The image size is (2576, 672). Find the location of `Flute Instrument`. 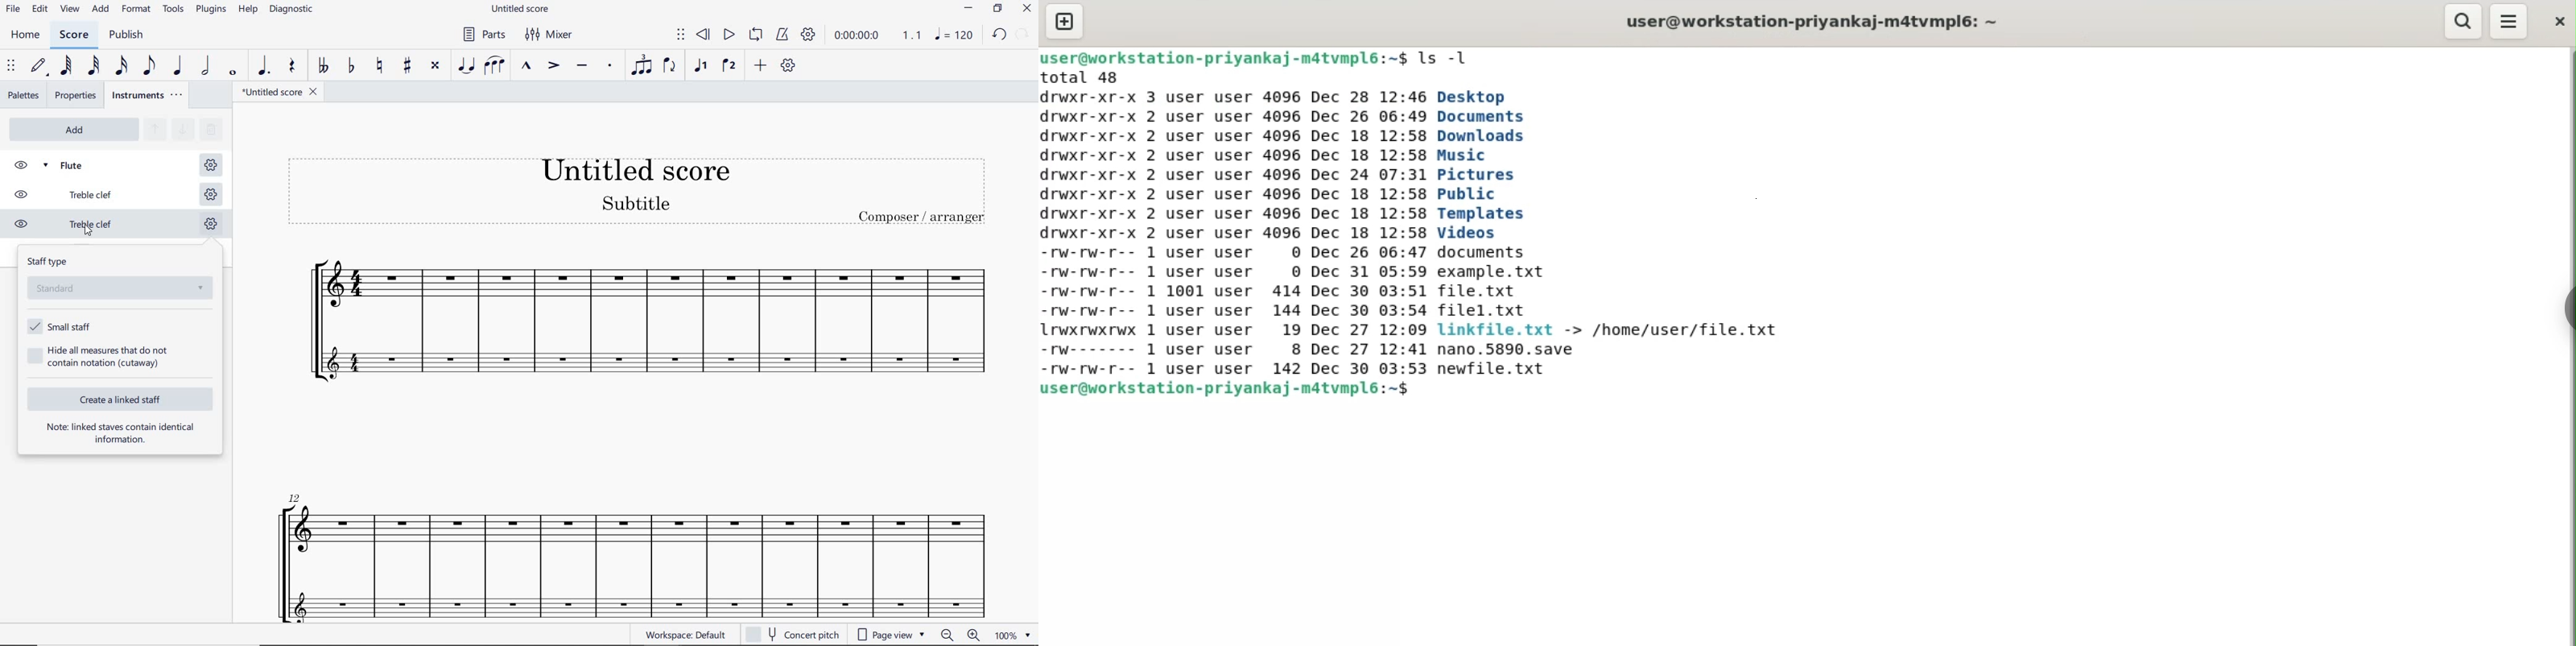

Flute Instrument is located at coordinates (632, 294).